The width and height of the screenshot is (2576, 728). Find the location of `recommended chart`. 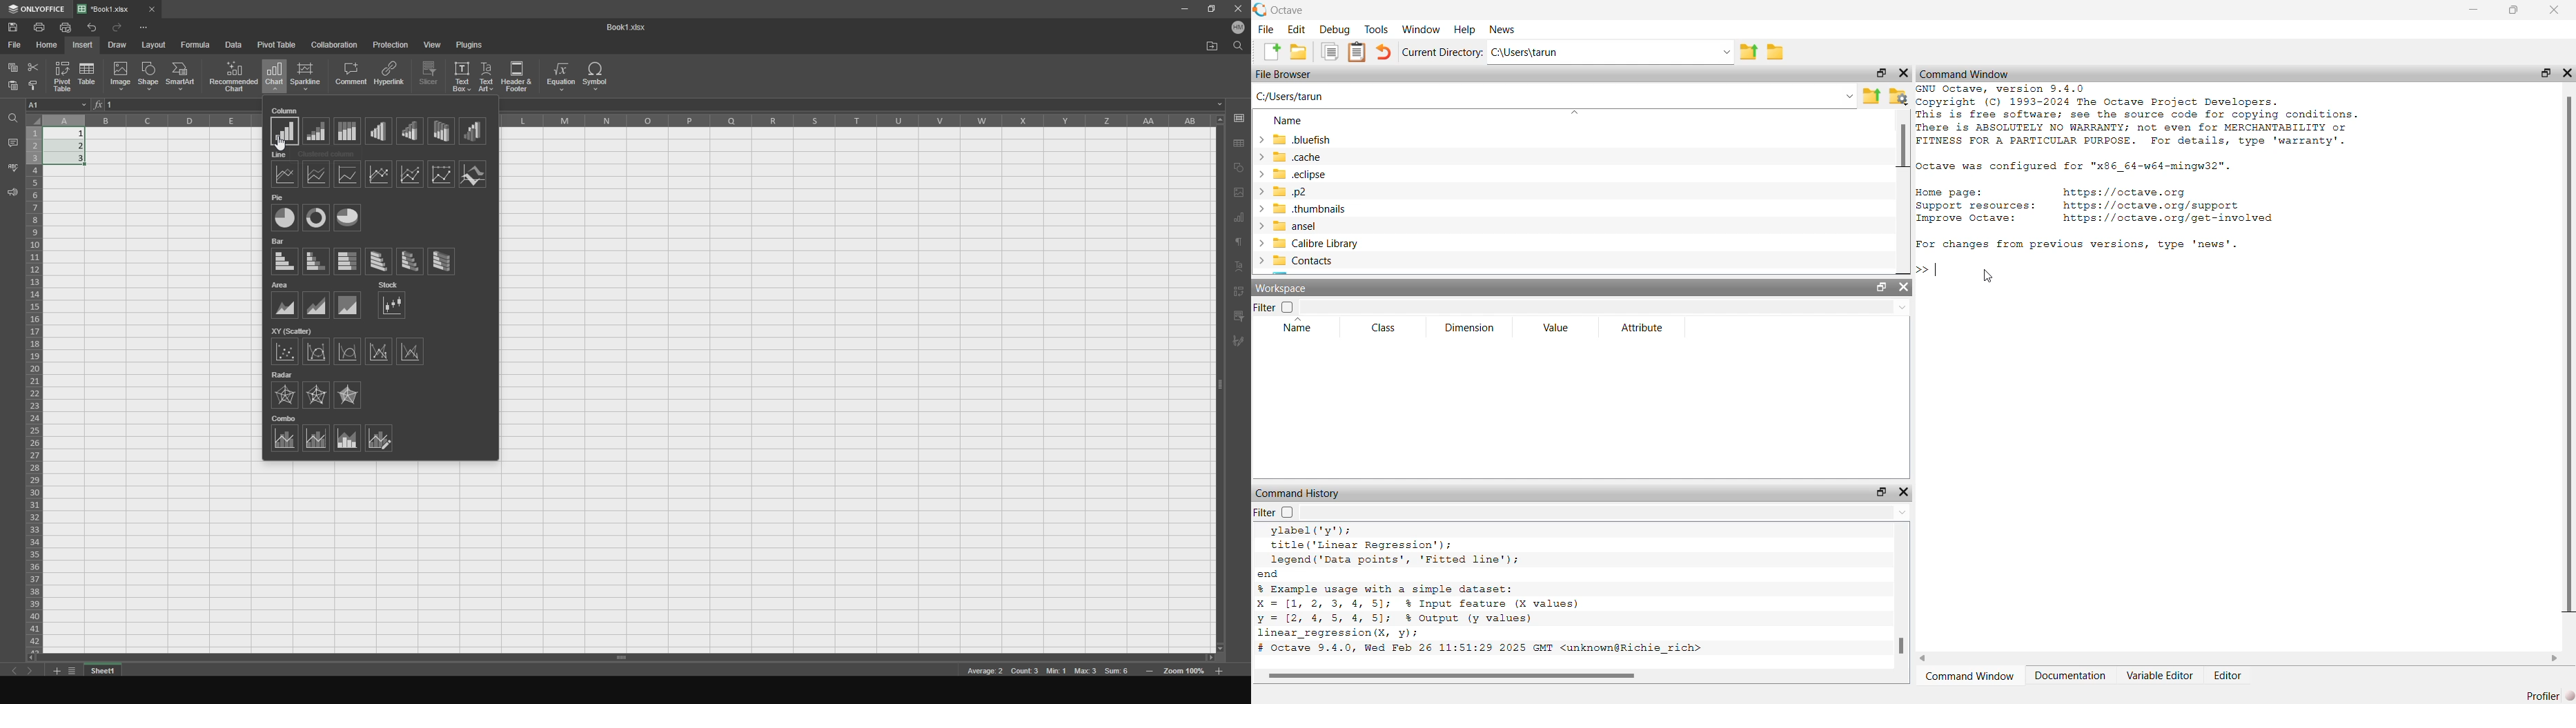

recommended chart is located at coordinates (231, 78).